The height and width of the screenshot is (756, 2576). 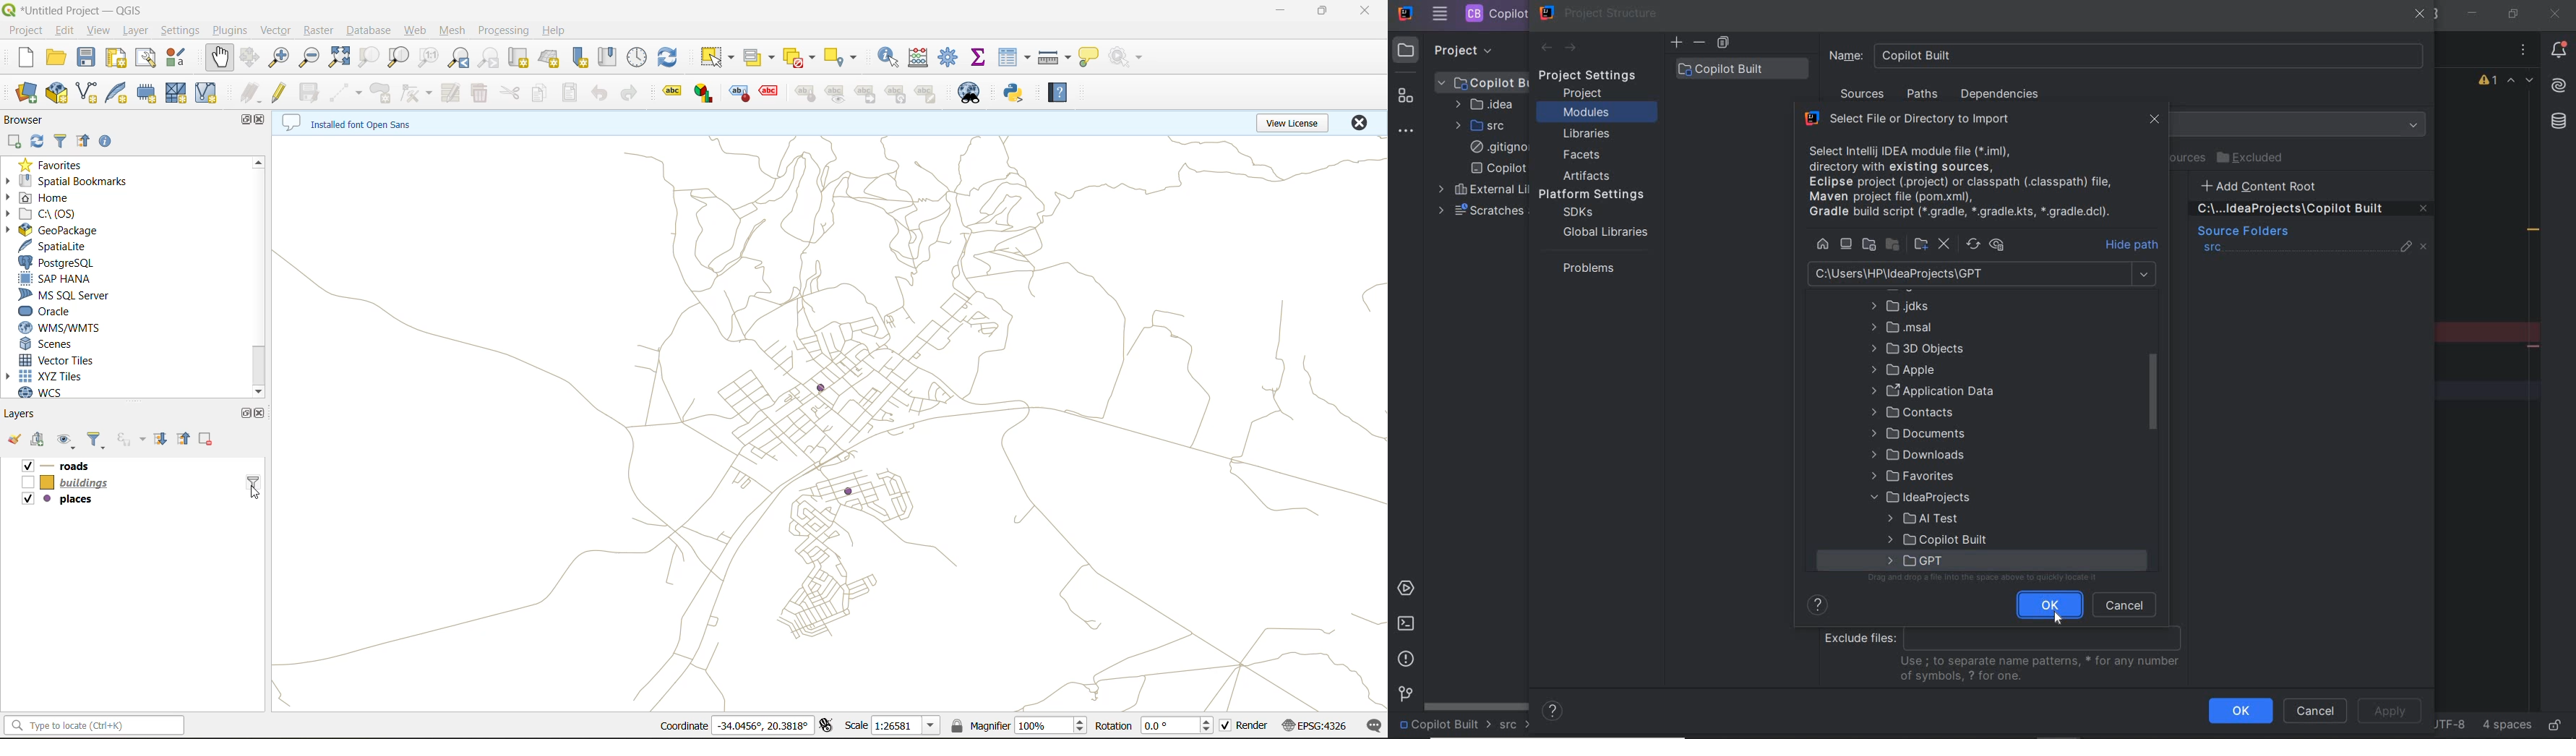 I want to click on settings, so click(x=181, y=33).